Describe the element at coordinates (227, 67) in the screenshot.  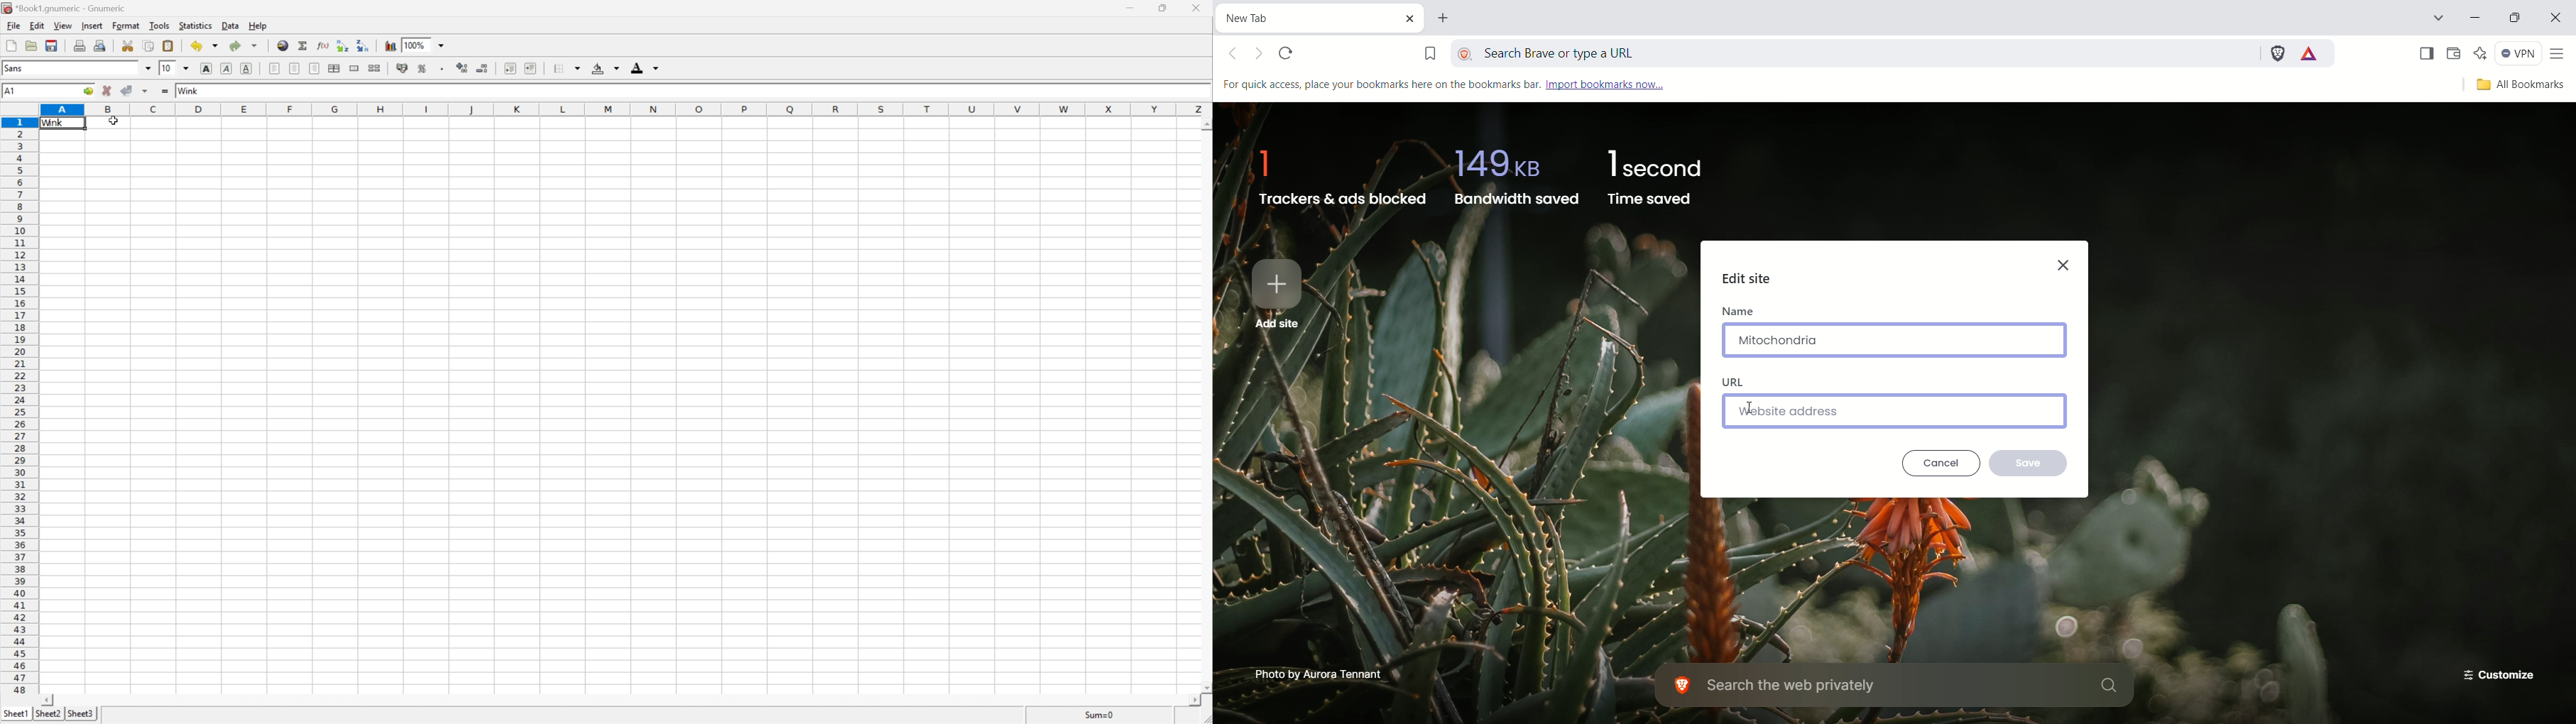
I see `italic` at that location.